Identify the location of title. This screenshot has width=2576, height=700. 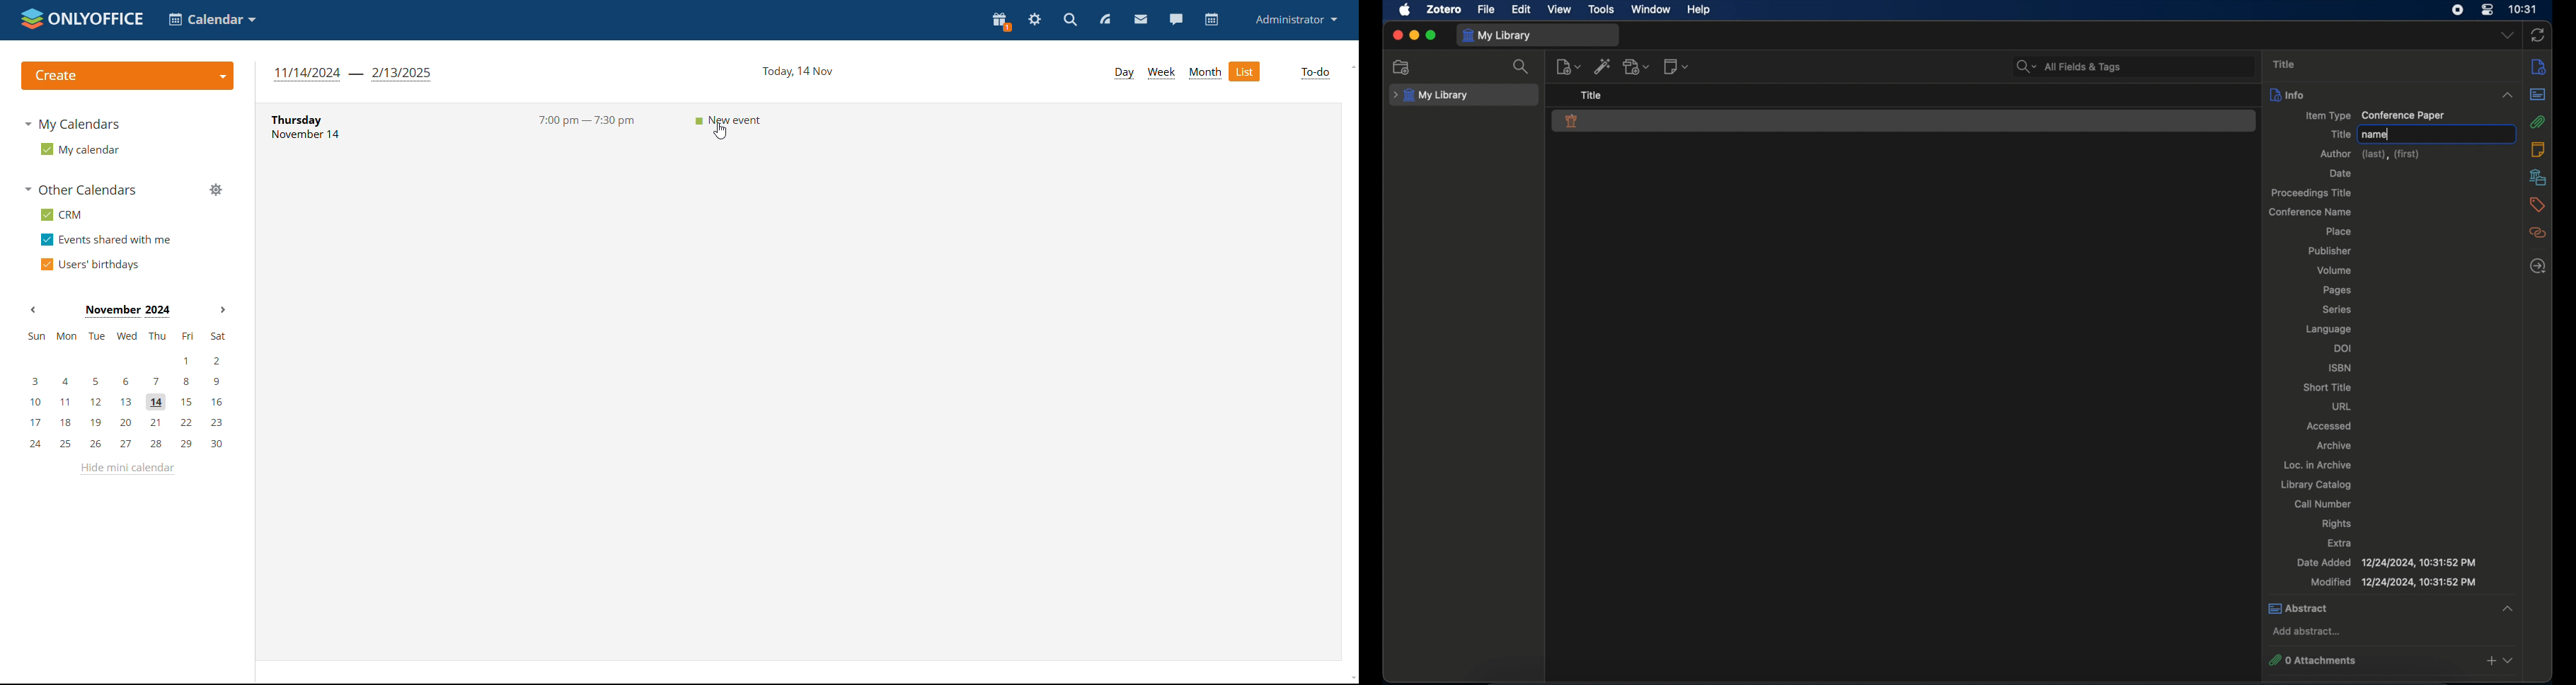
(1592, 95).